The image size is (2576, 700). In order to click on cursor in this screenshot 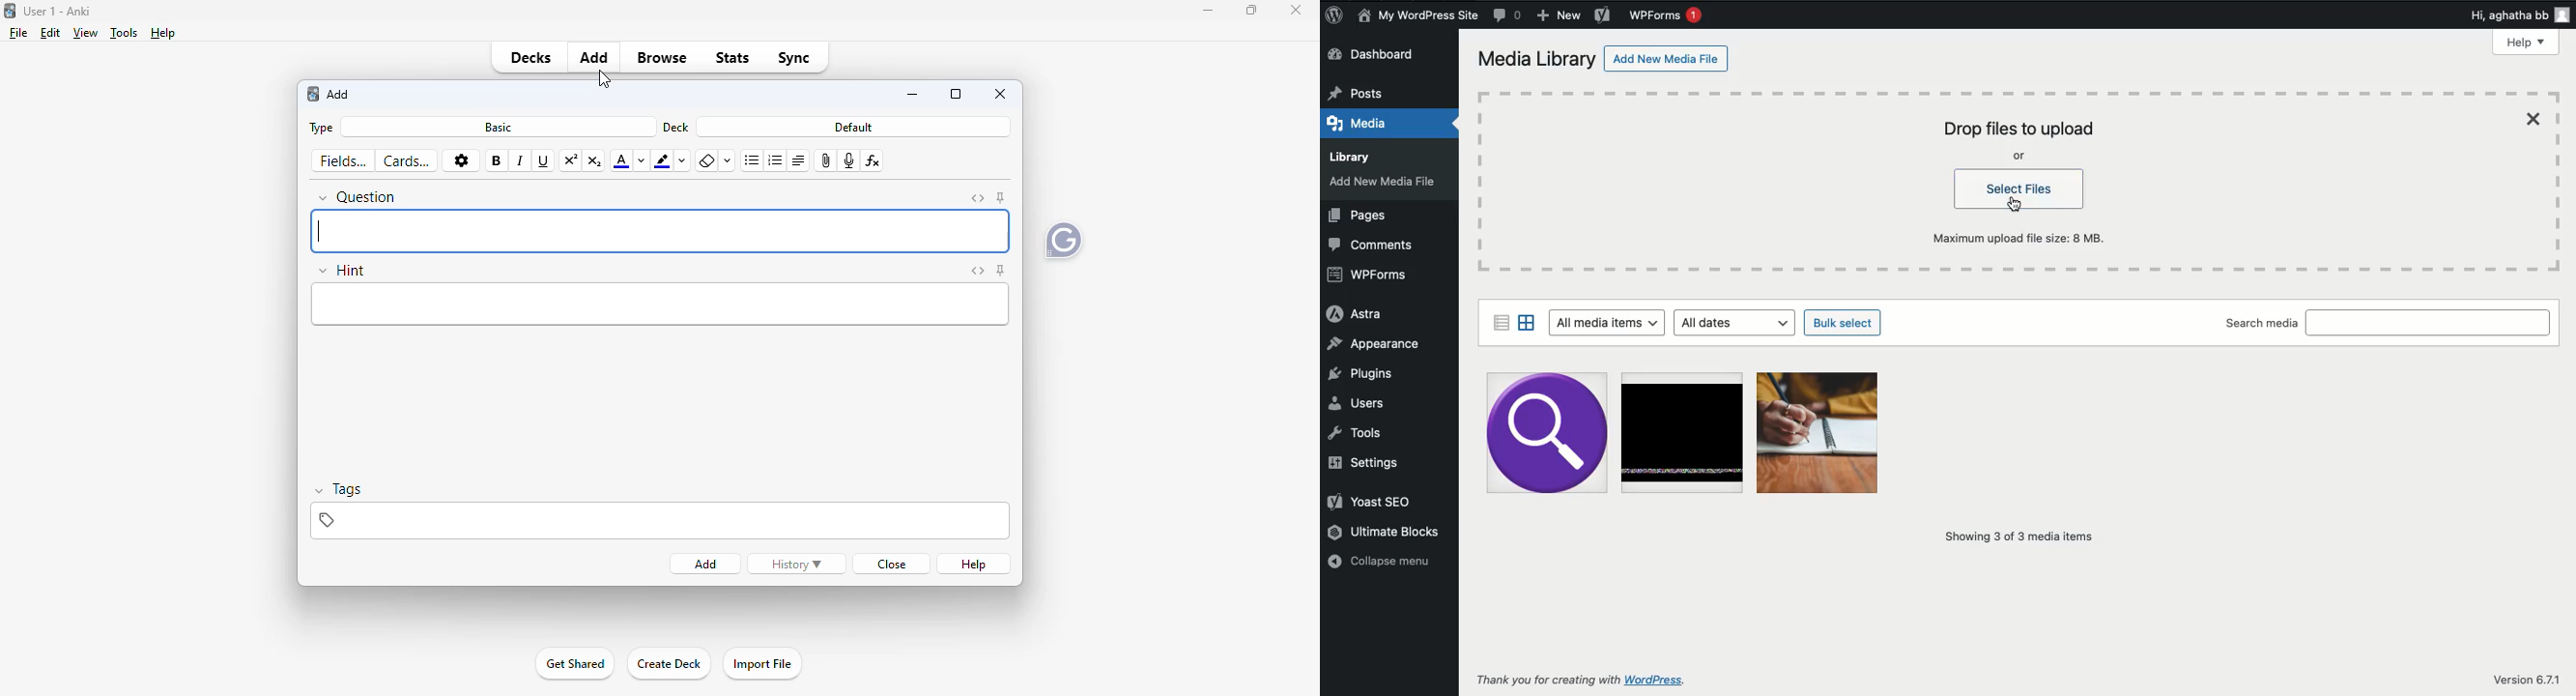, I will do `click(604, 80)`.